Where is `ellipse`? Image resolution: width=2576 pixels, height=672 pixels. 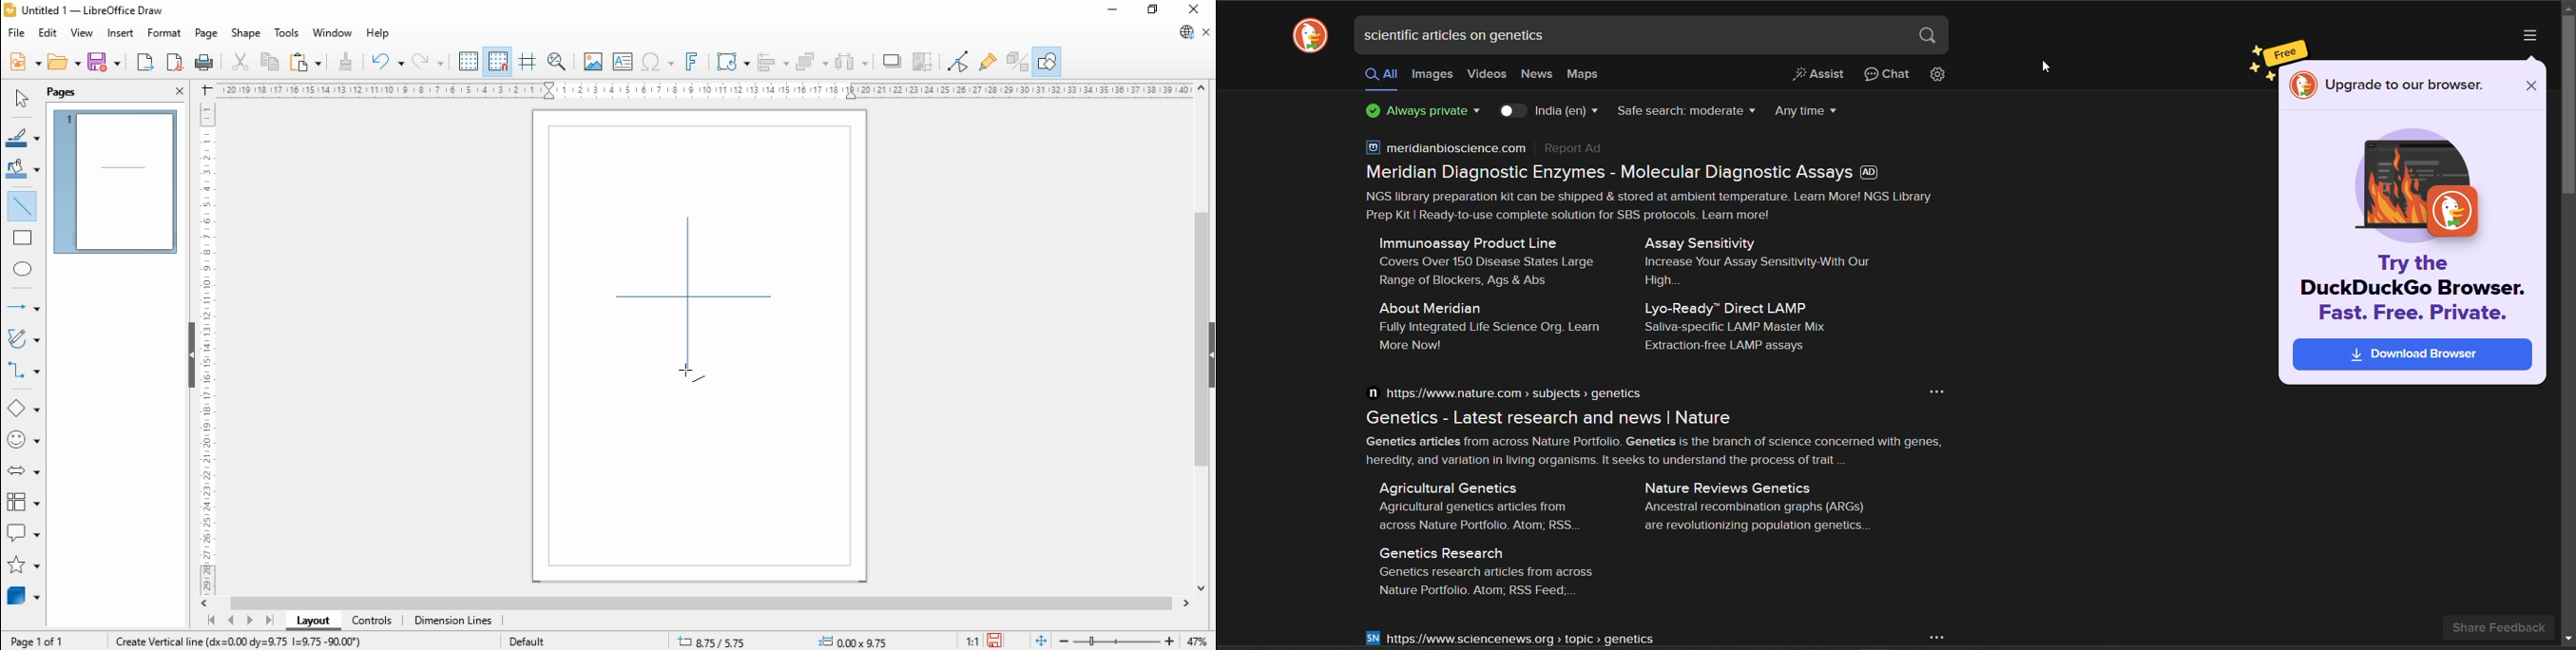
ellipse is located at coordinates (23, 268).